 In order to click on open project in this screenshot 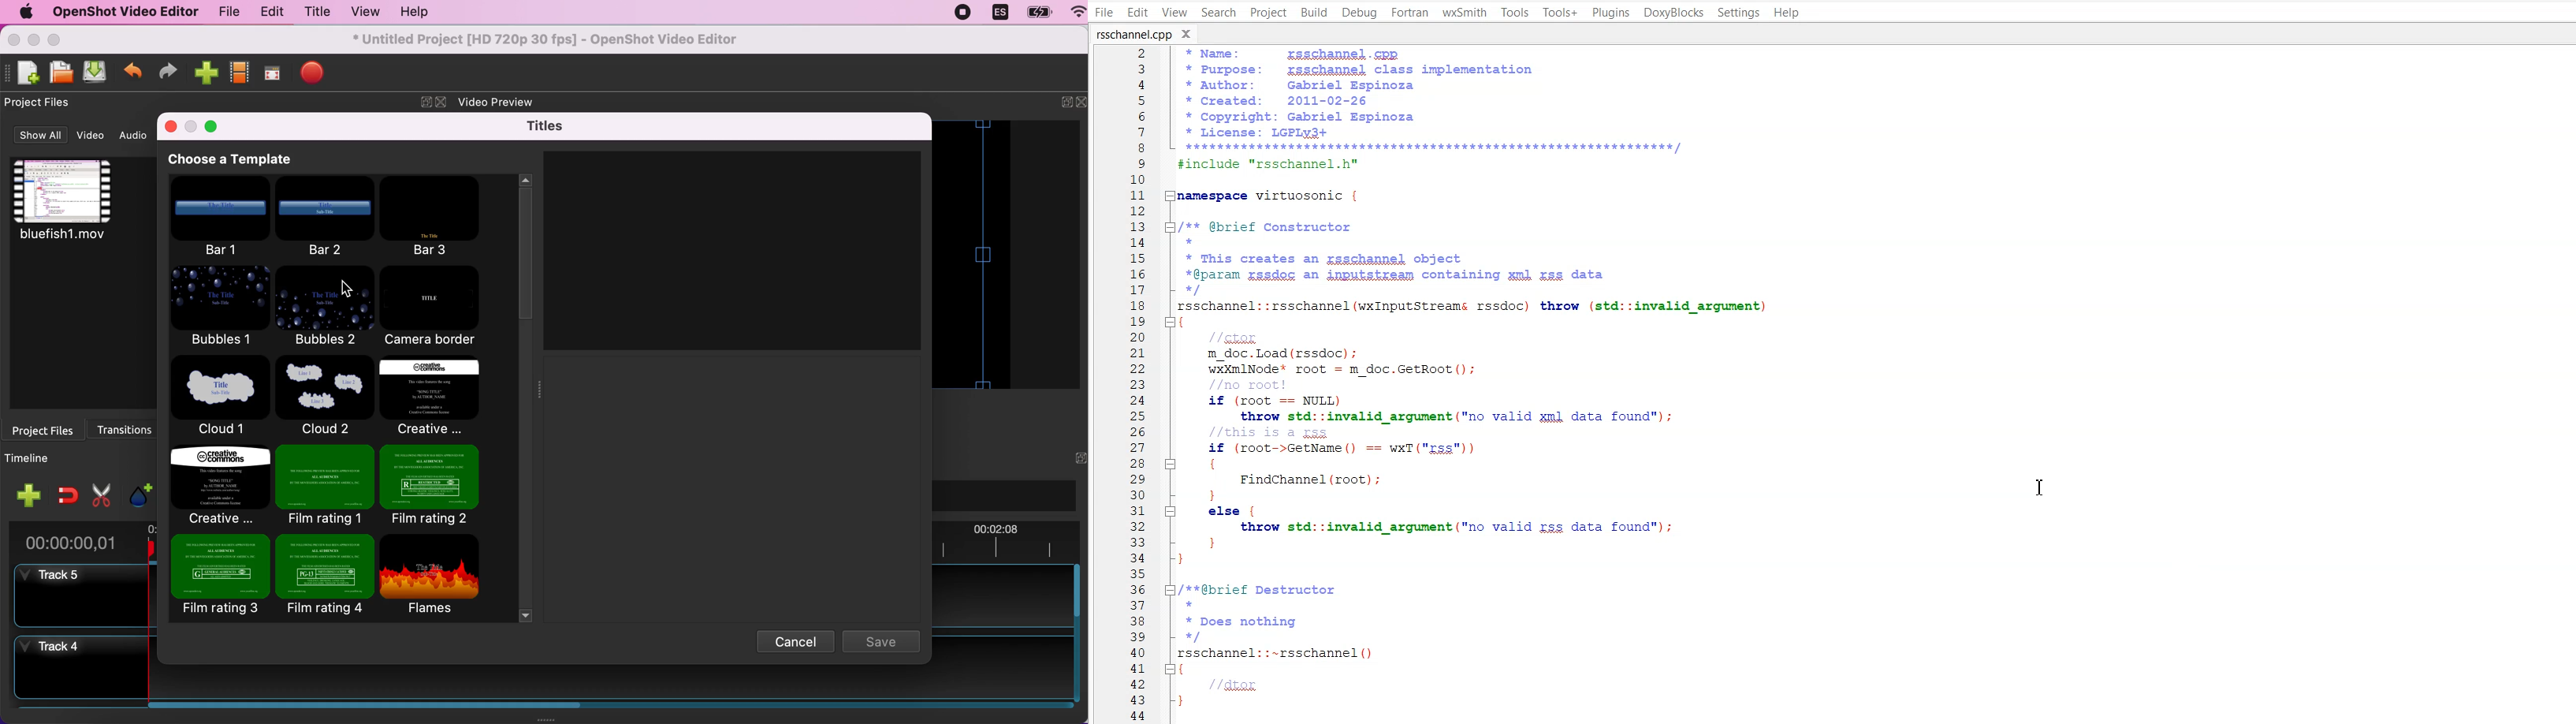, I will do `click(60, 72)`.